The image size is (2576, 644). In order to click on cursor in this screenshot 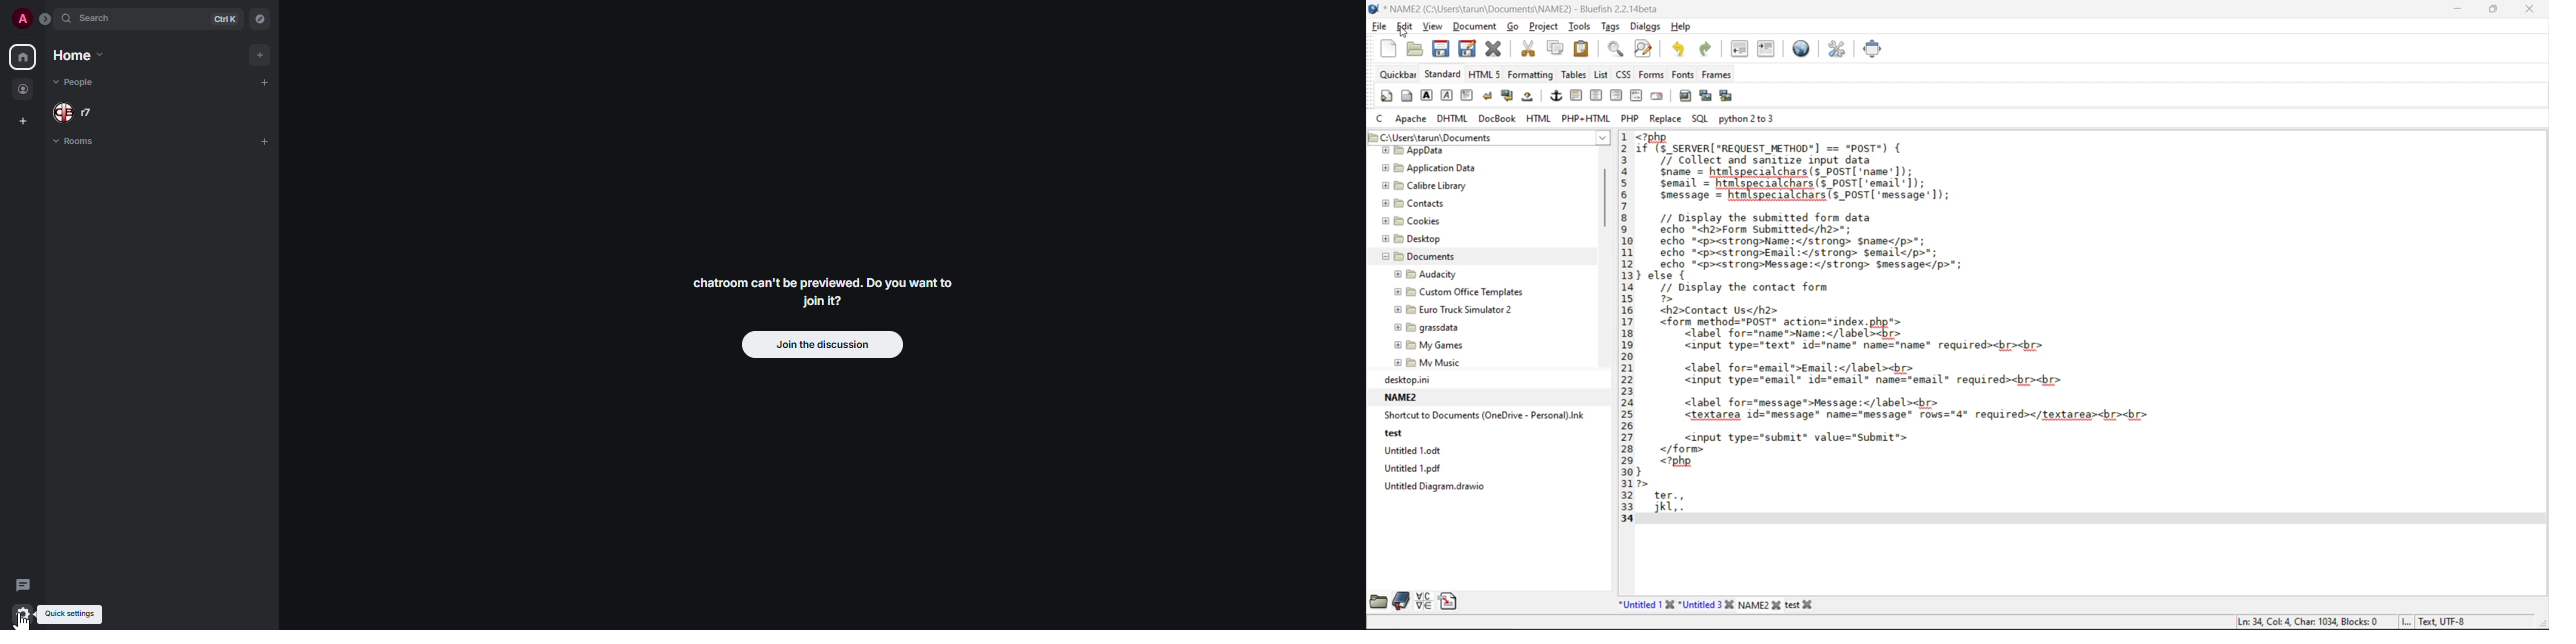, I will do `click(24, 620)`.